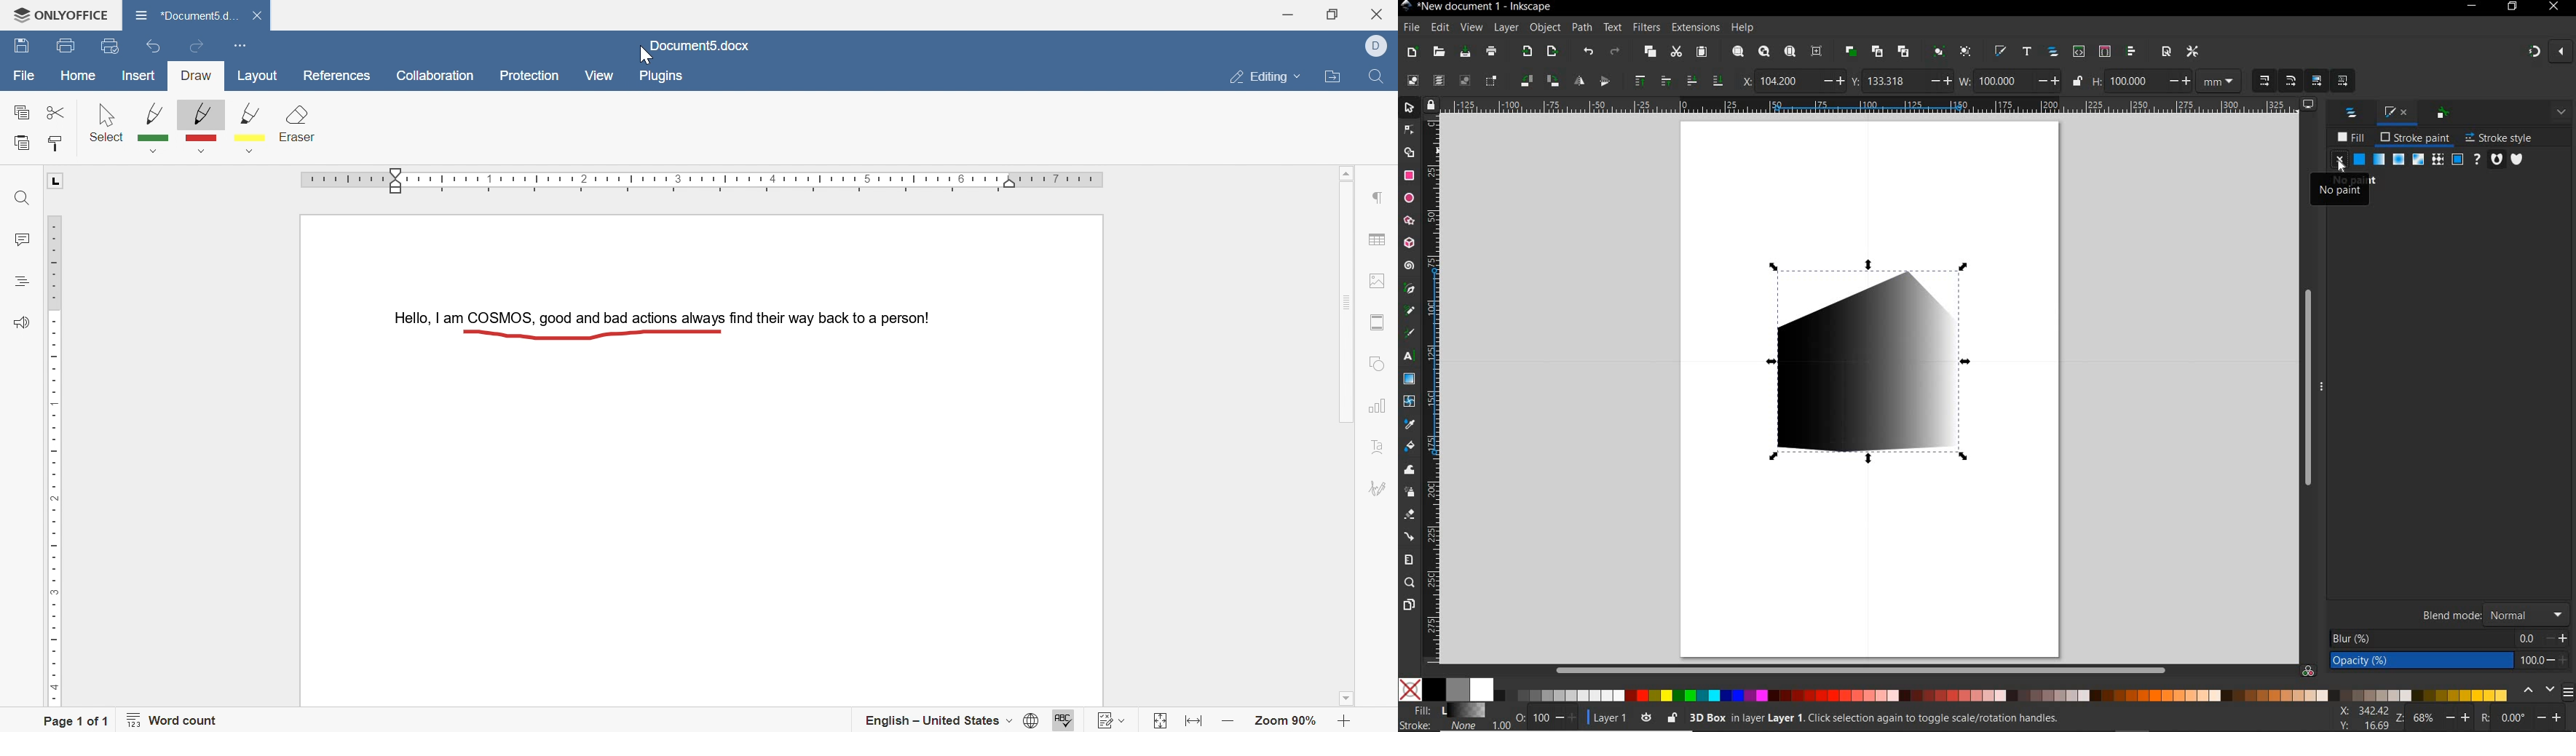 The image size is (2576, 756). What do you see at coordinates (1646, 28) in the screenshot?
I see `FILTERS` at bounding box center [1646, 28].